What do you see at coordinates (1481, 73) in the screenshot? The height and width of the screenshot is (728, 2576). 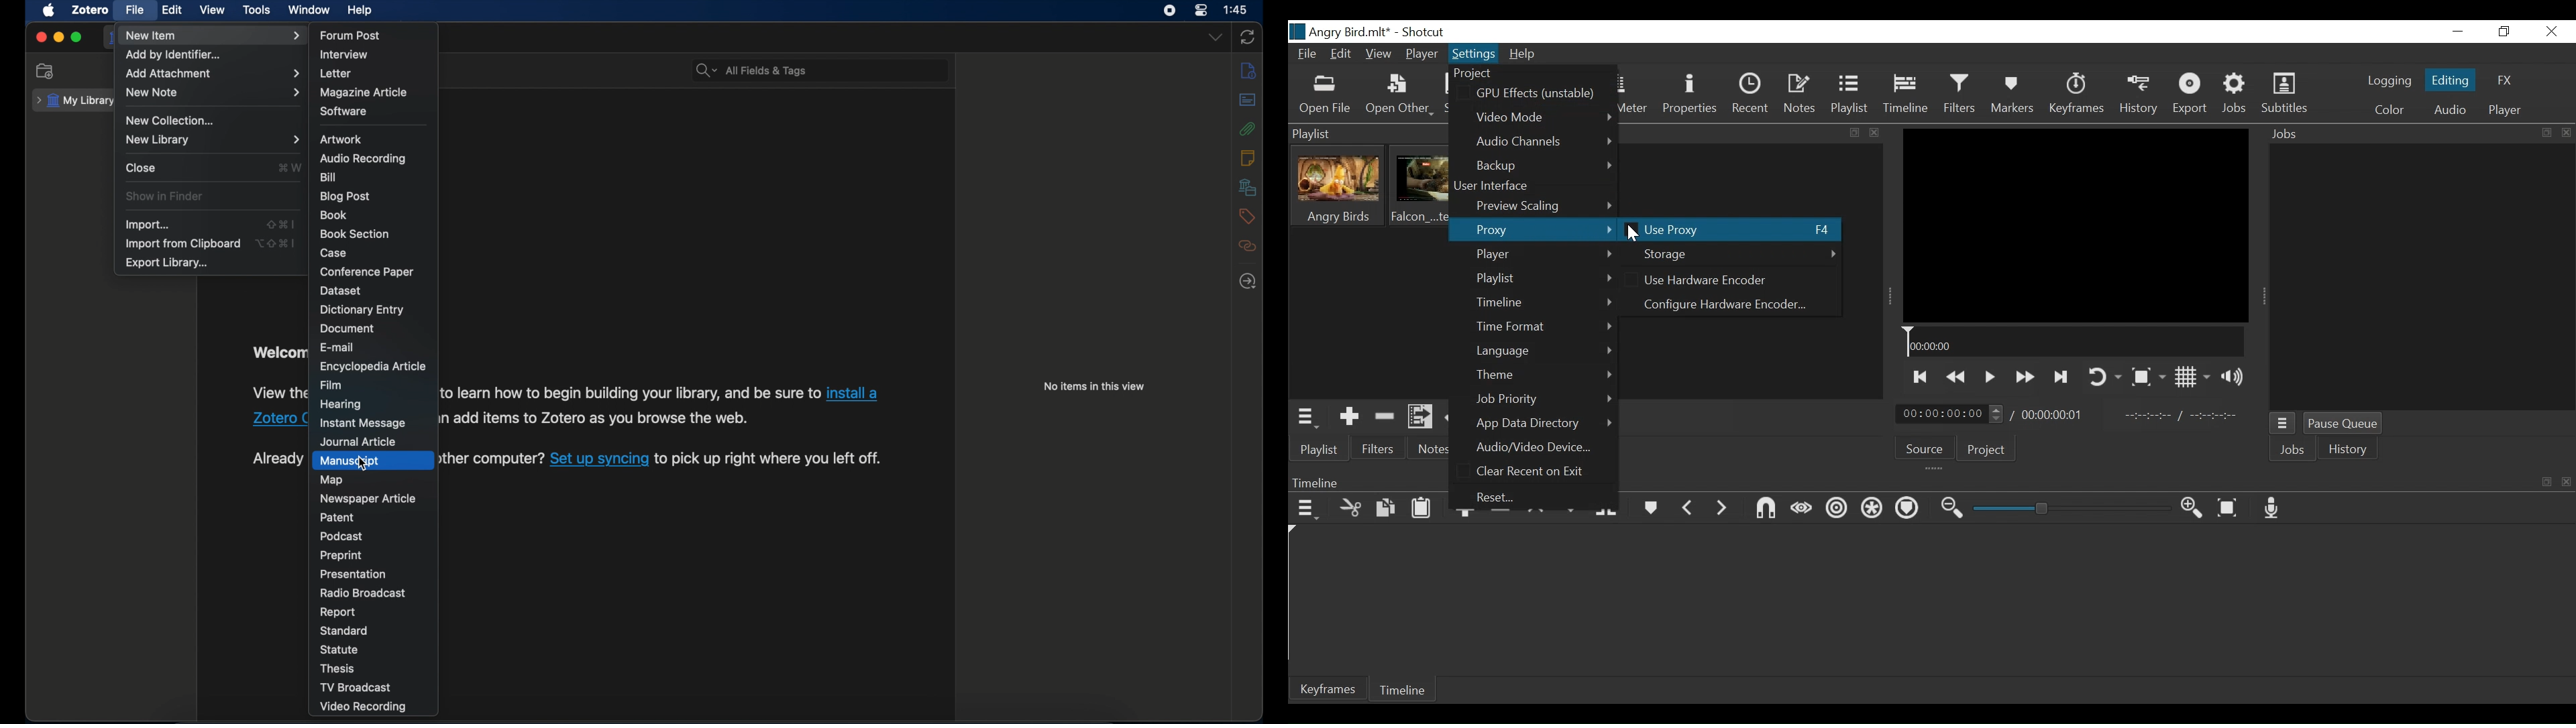 I see `Project` at bounding box center [1481, 73].